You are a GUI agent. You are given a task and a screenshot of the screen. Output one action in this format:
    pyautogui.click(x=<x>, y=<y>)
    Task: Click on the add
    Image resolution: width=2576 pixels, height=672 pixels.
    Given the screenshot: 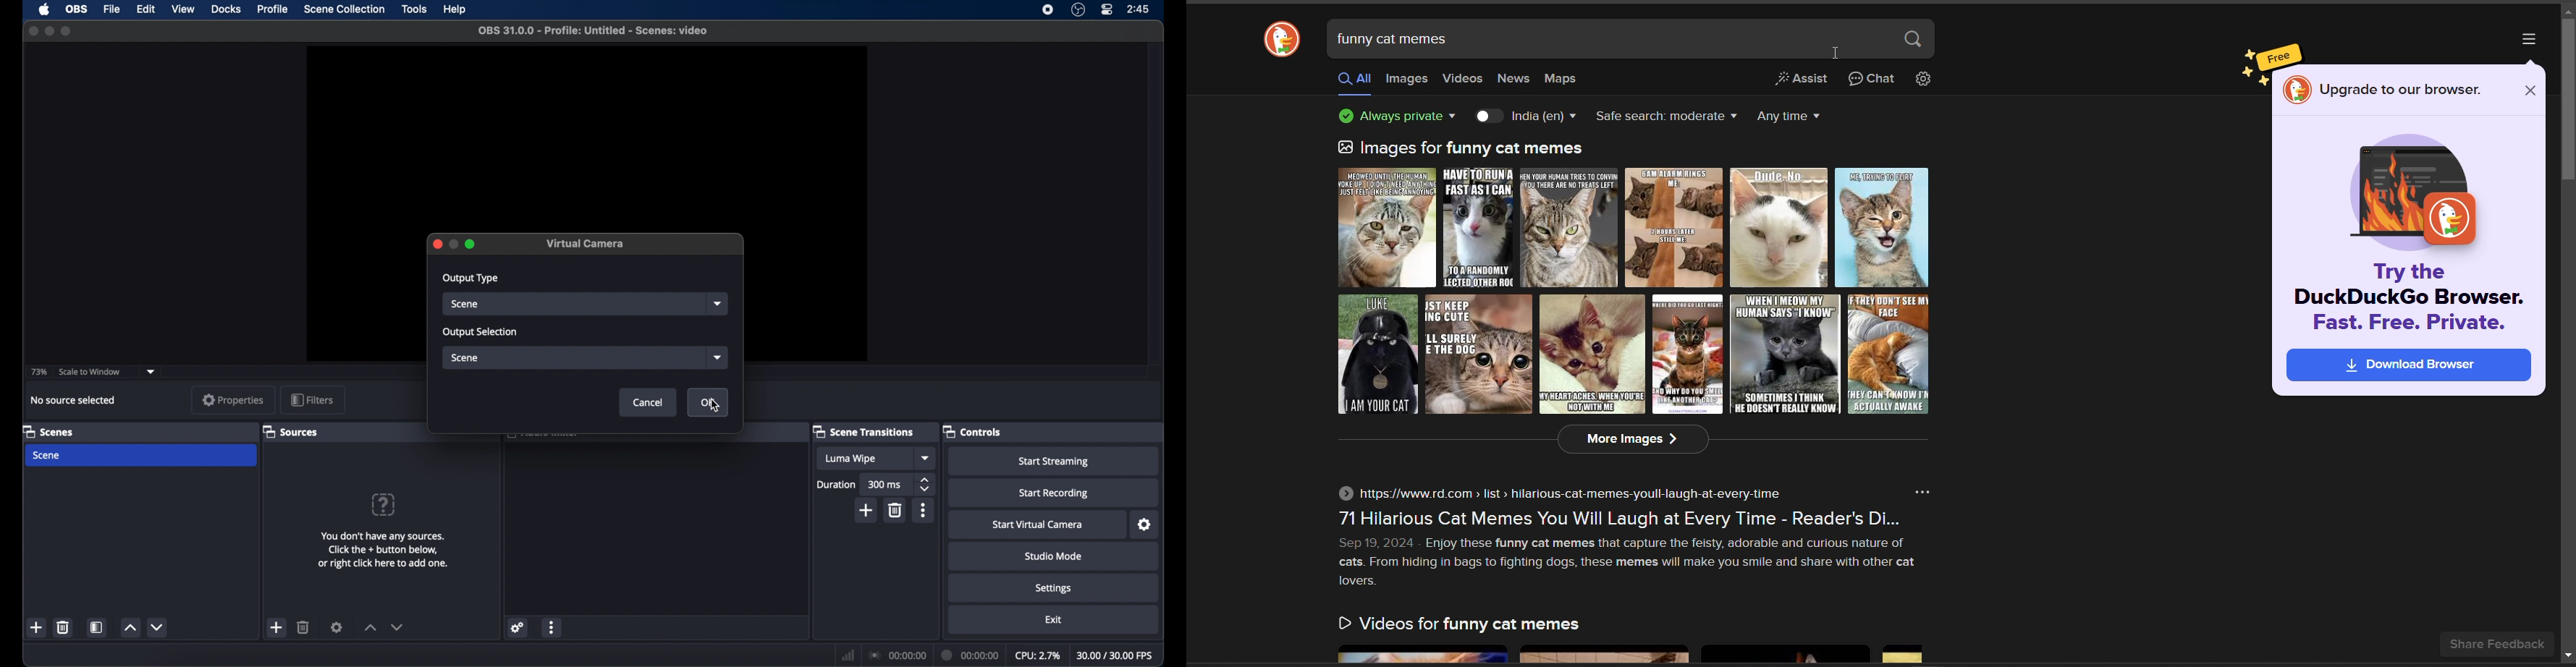 What is the action you would take?
    pyautogui.click(x=277, y=627)
    